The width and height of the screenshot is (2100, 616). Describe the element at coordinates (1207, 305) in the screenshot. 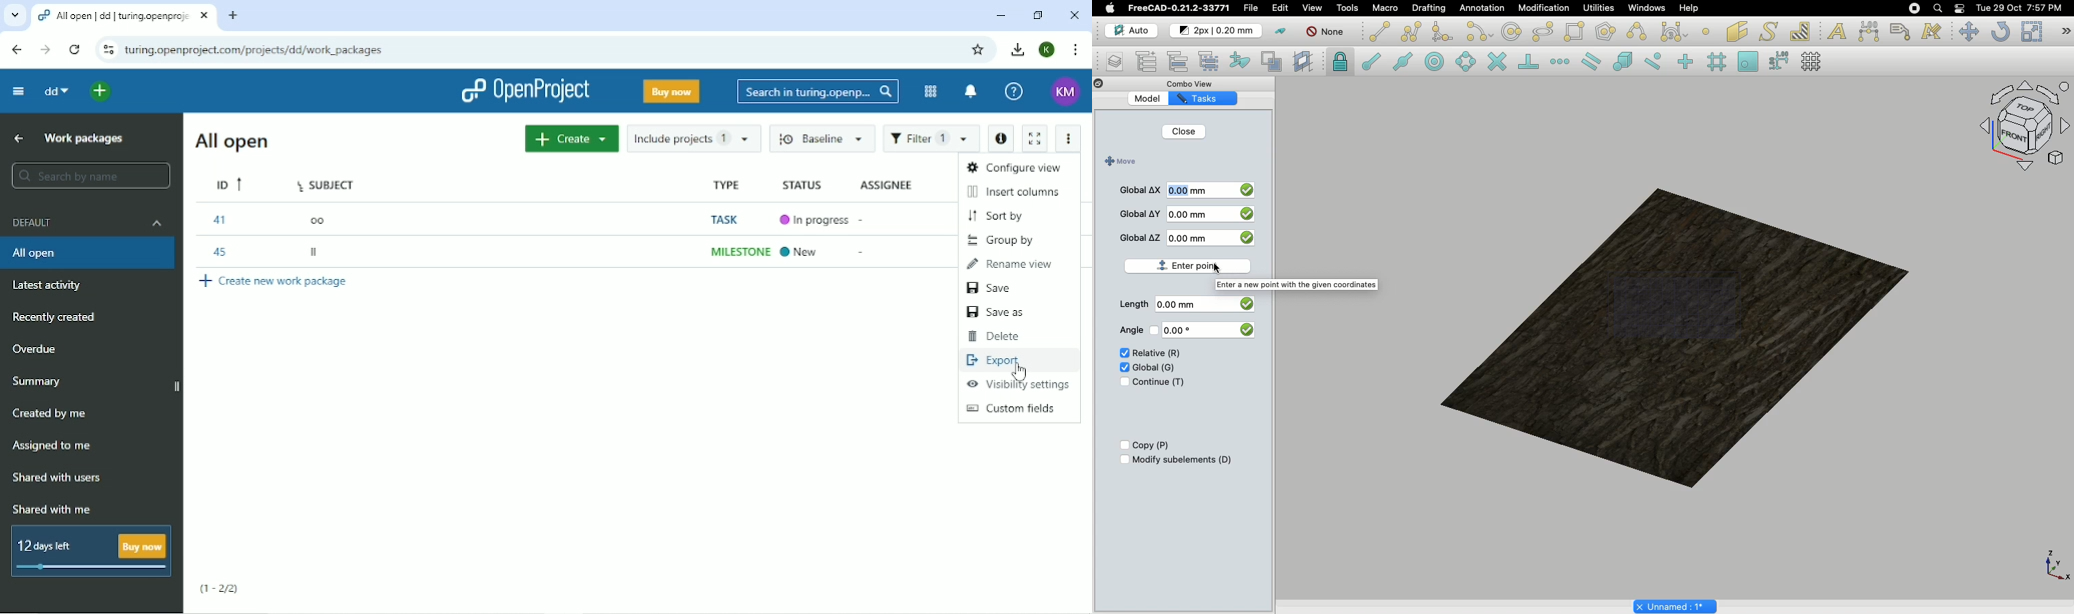

I see `0.00 mm` at that location.